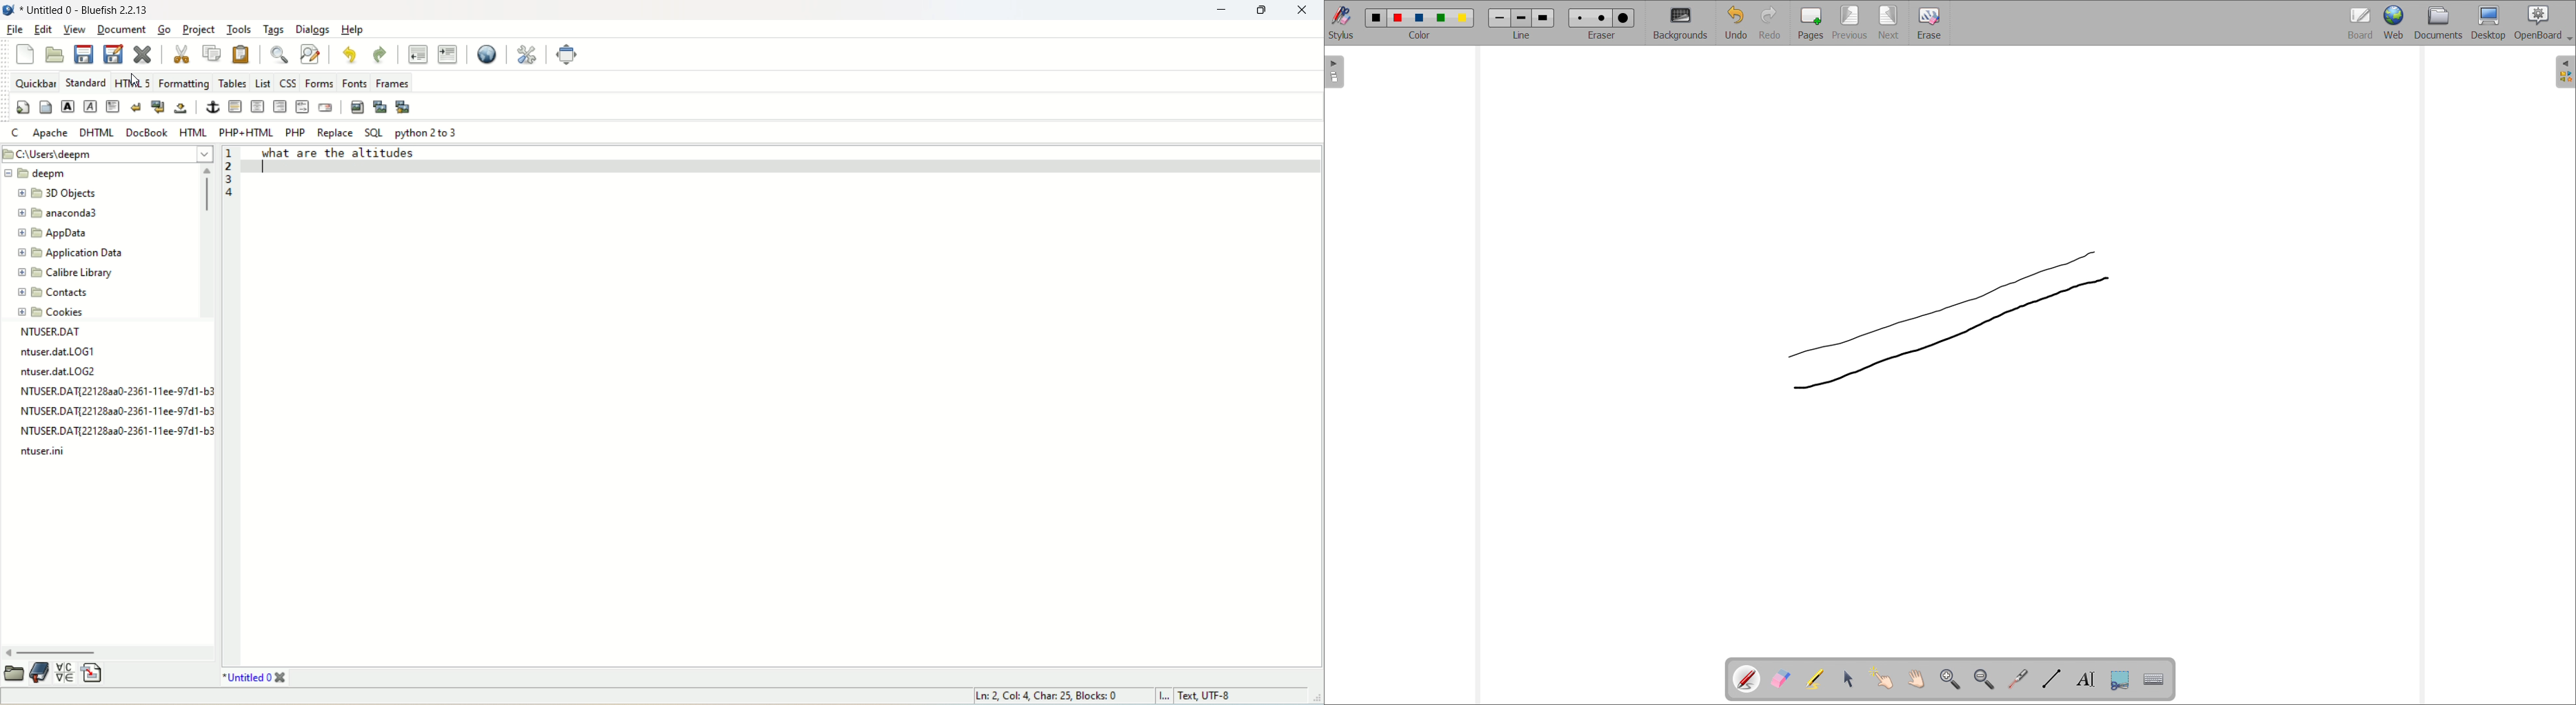 The width and height of the screenshot is (2576, 728). I want to click on tables, so click(233, 83).